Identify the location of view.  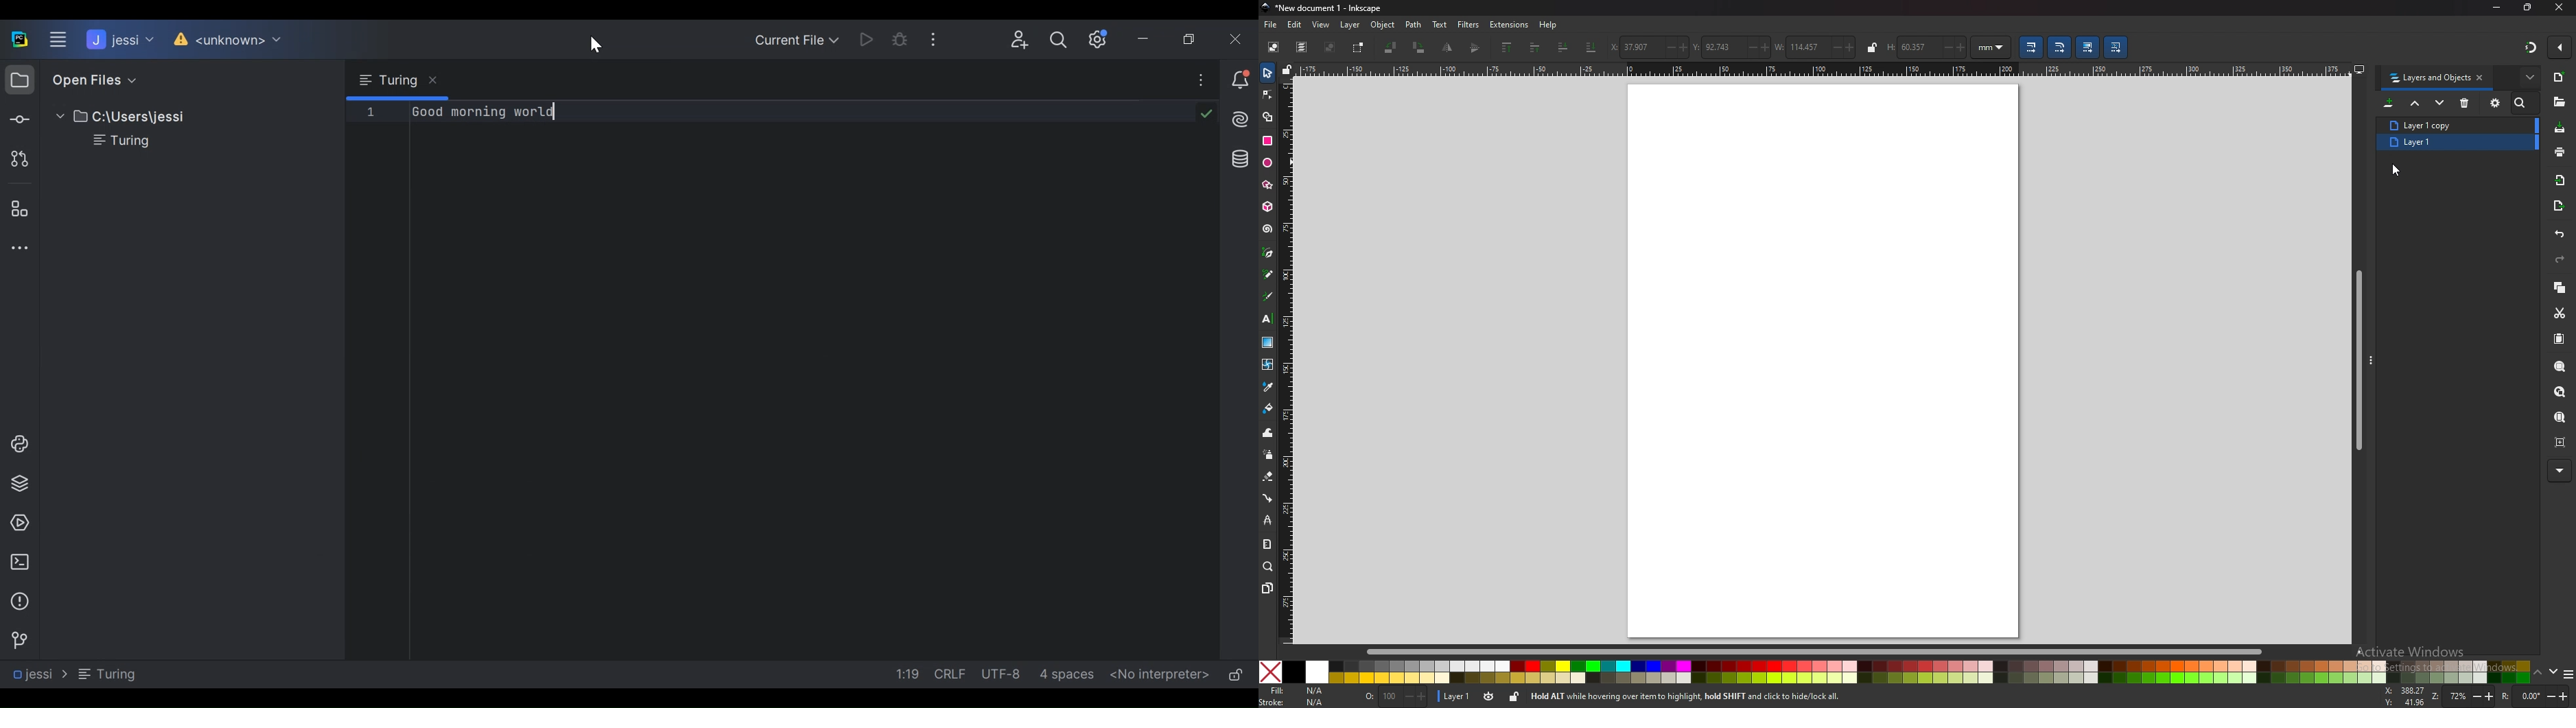
(1321, 25).